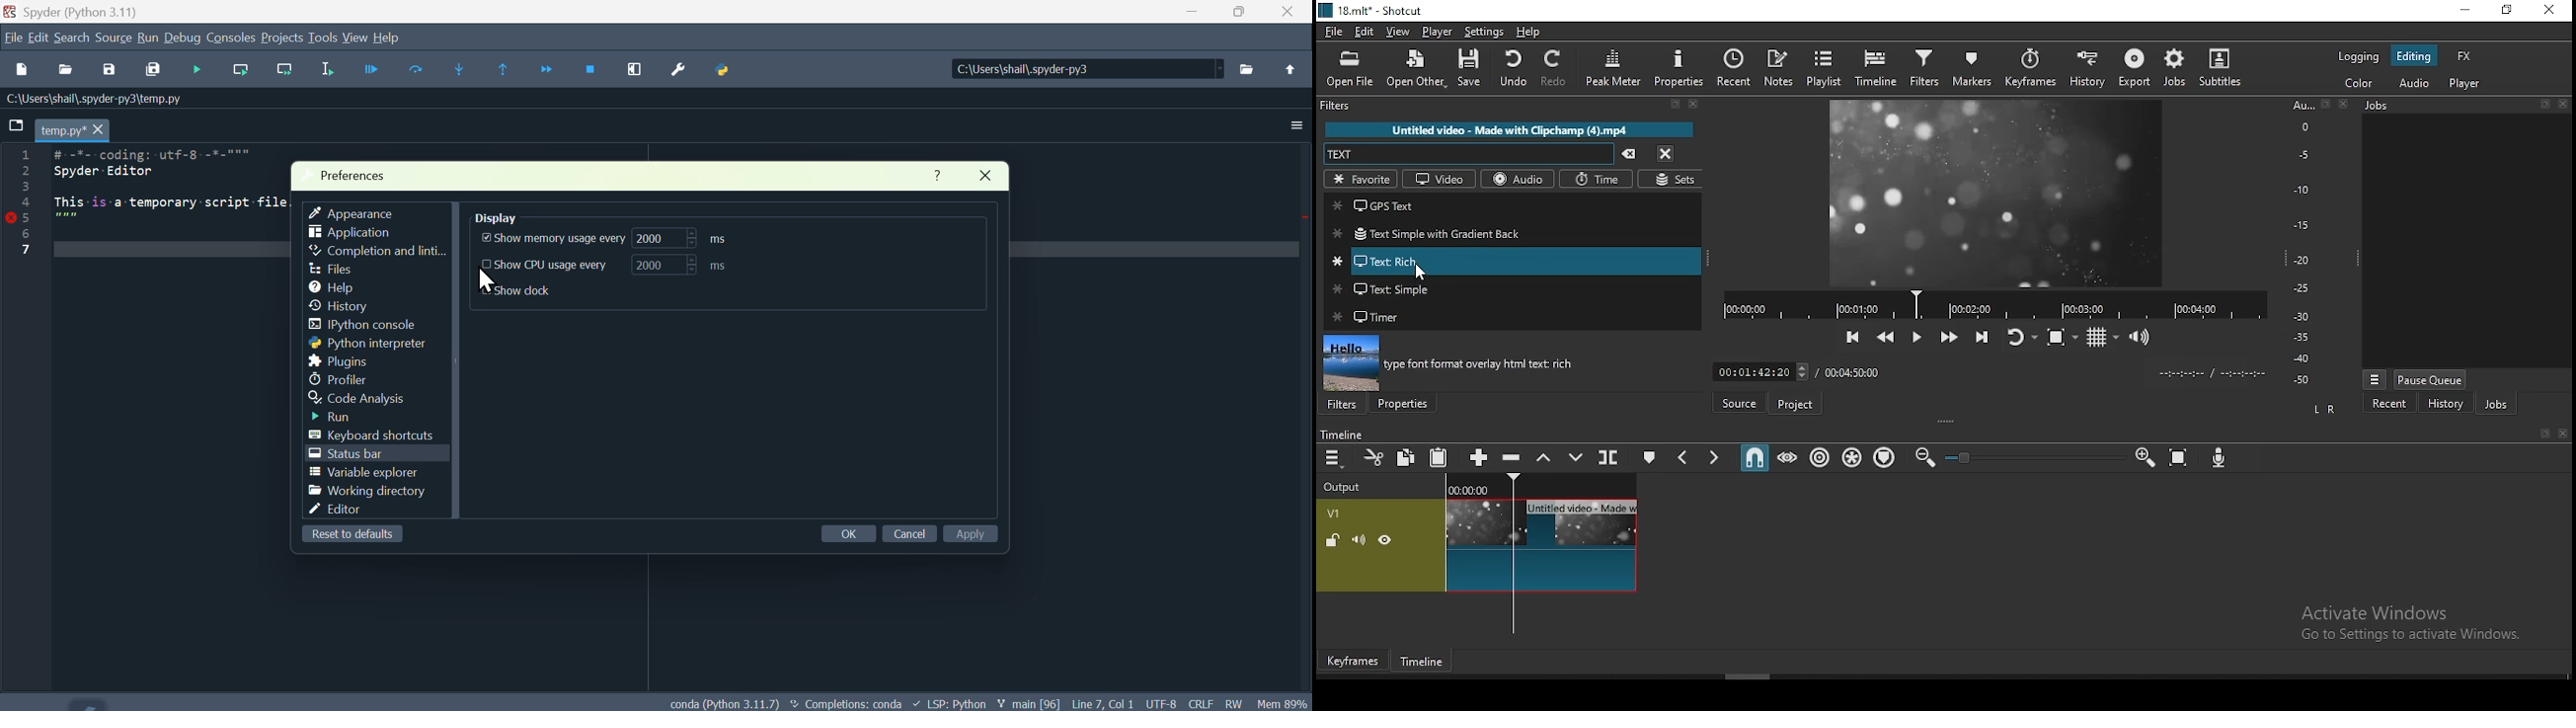 The image size is (2576, 728). Describe the element at coordinates (2551, 10) in the screenshot. I see `close window` at that location.